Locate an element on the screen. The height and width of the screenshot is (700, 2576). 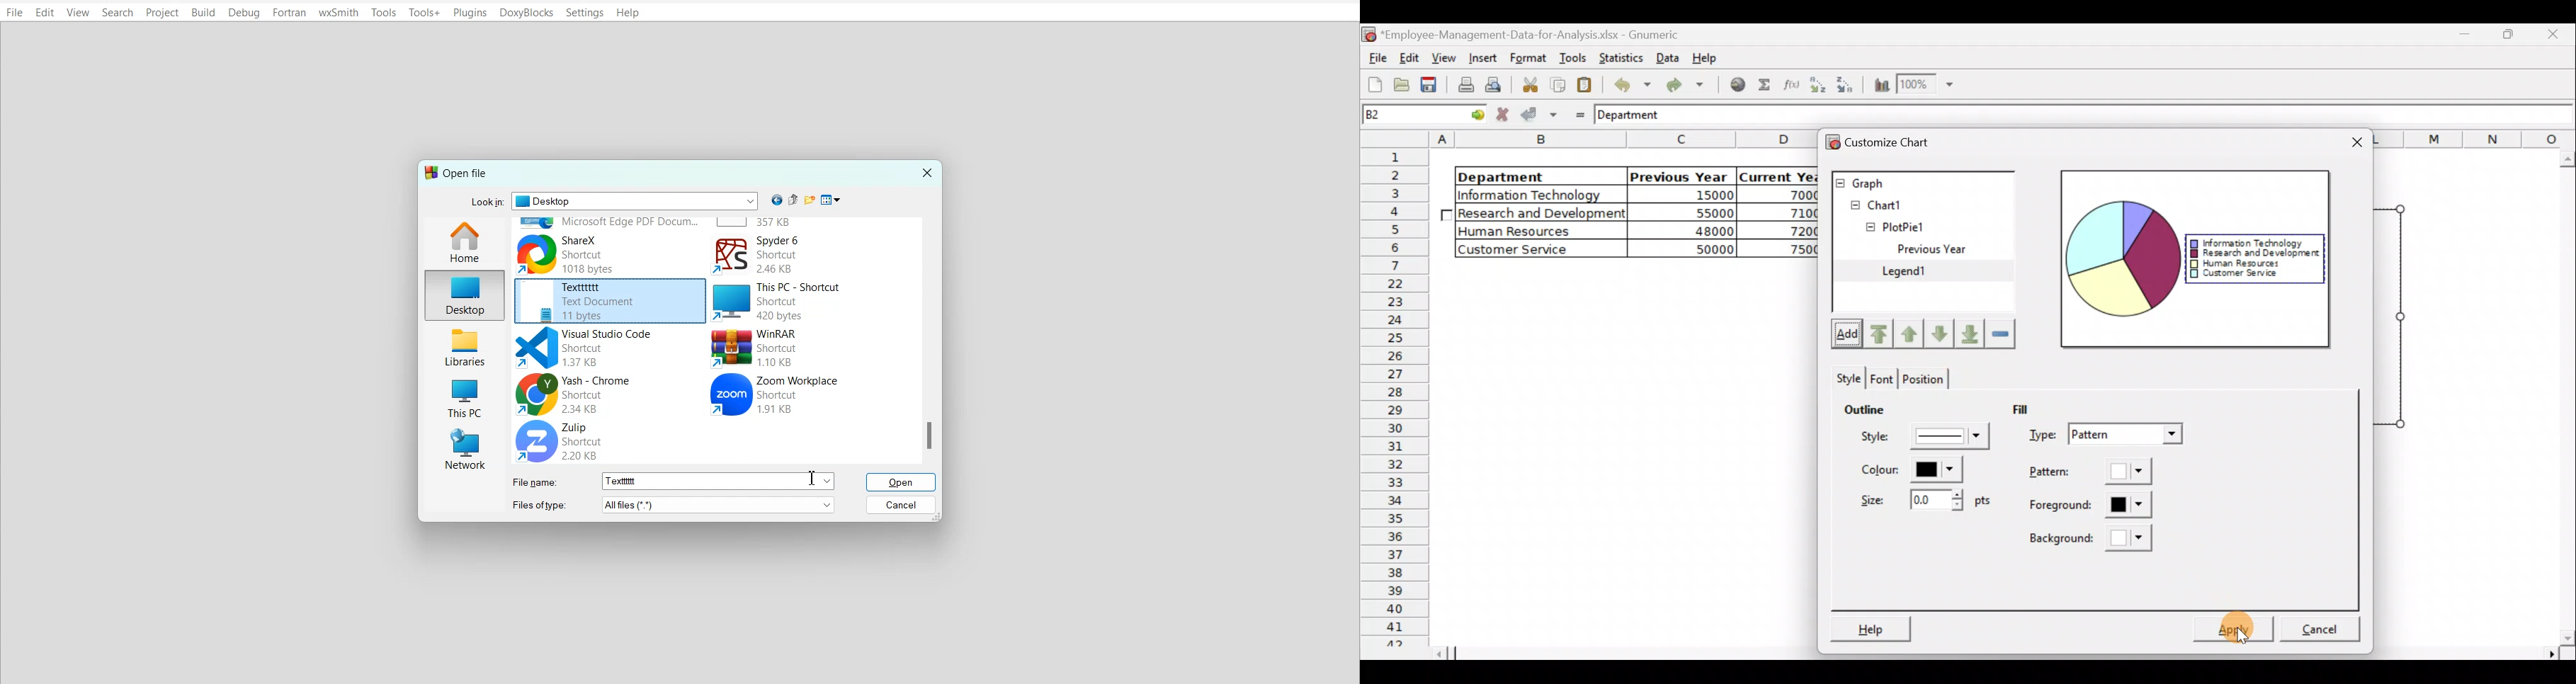
Background is located at coordinates (2094, 538).